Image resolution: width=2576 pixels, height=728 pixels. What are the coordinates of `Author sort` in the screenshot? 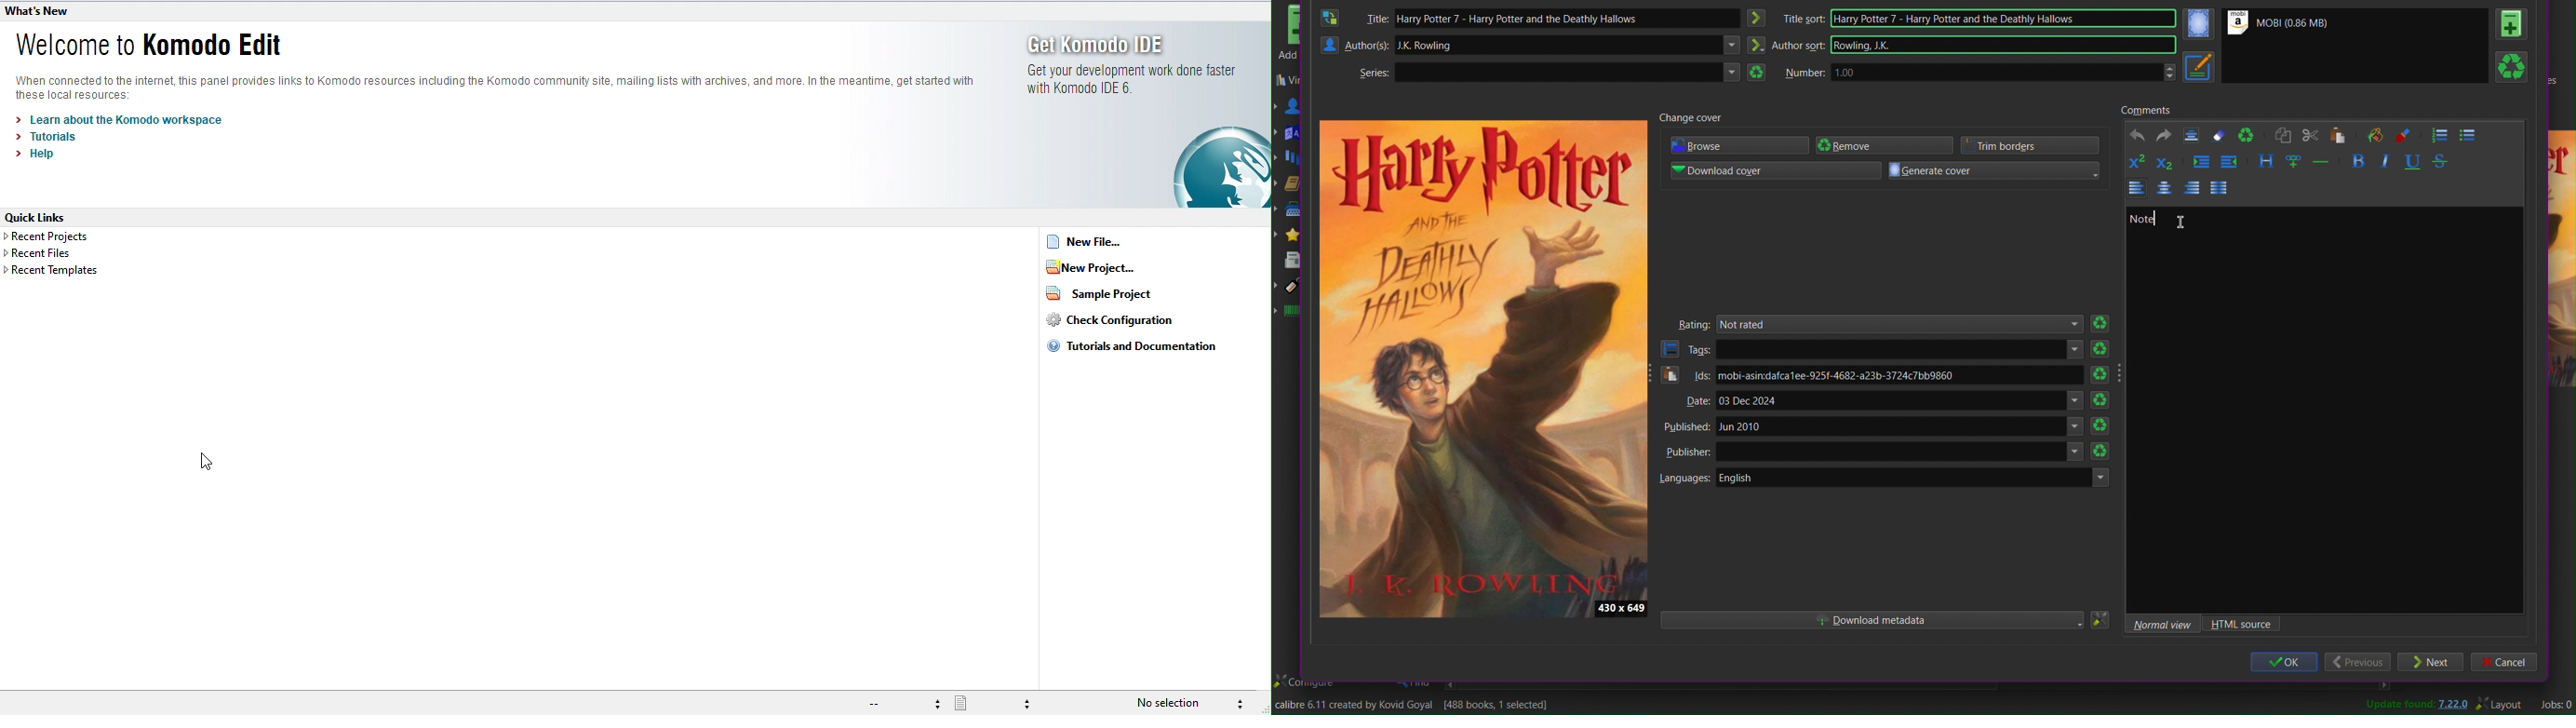 It's located at (1801, 45).